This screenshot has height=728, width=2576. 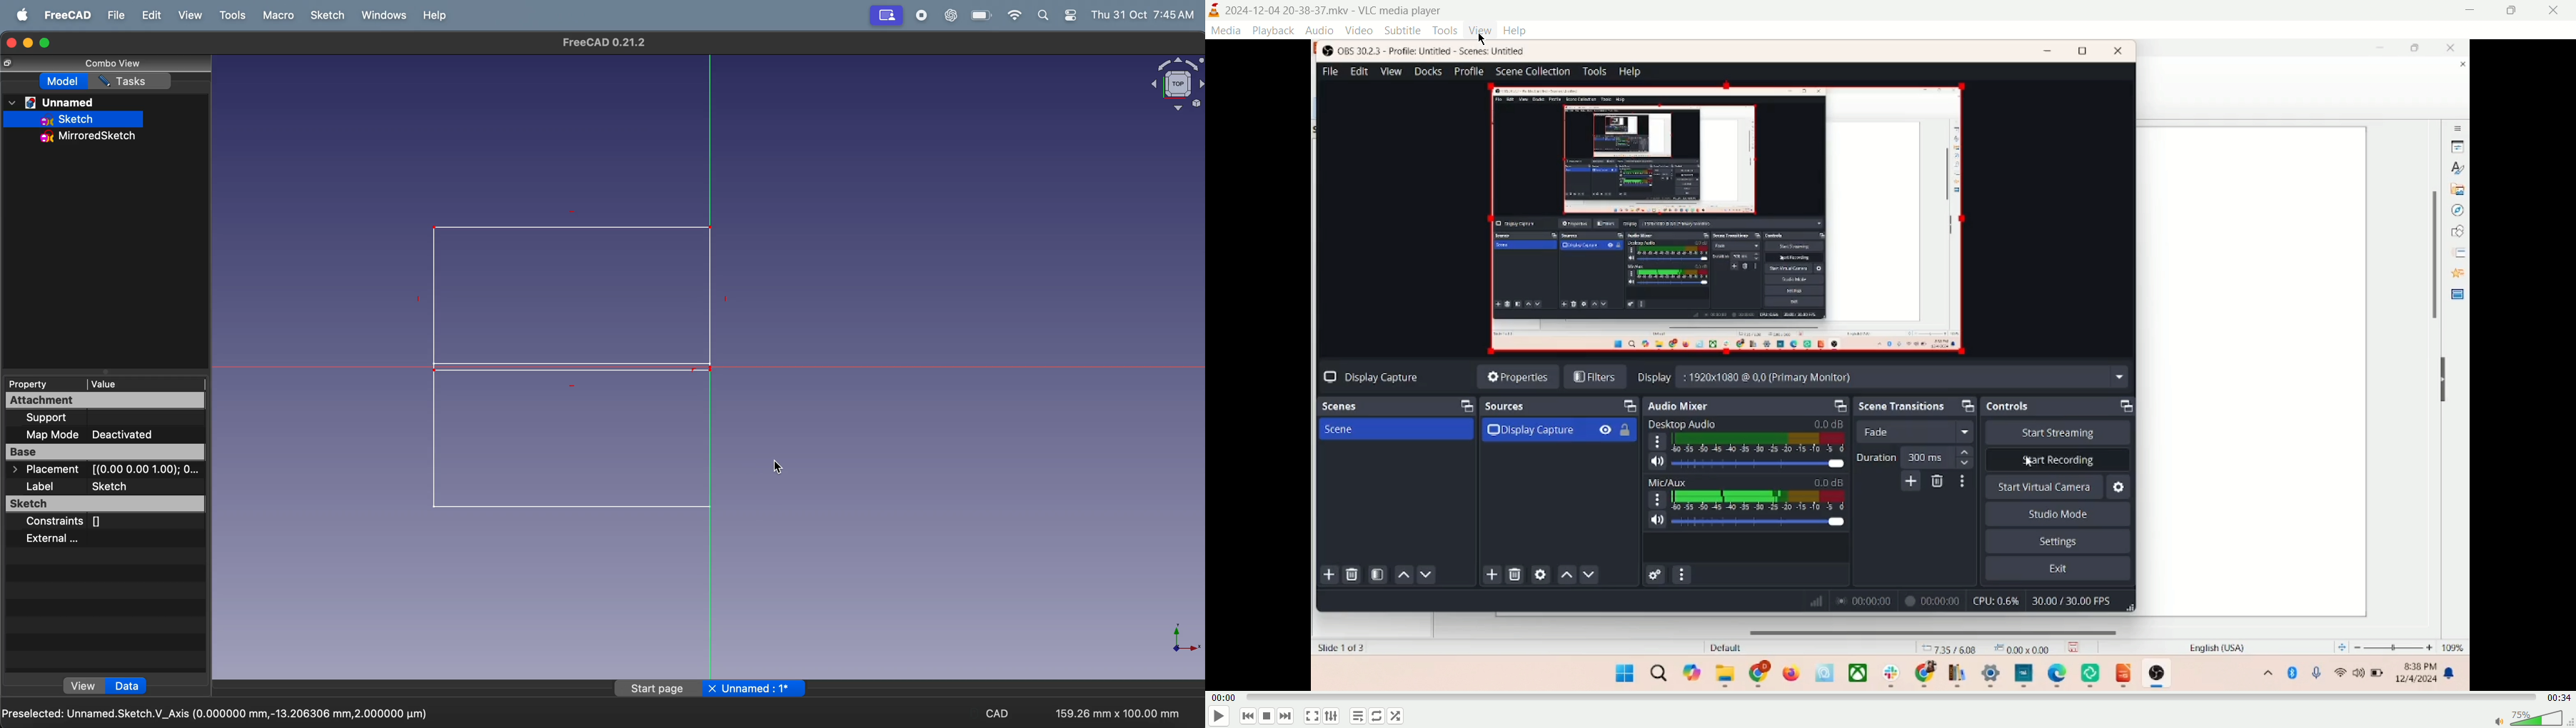 I want to click on freecad title, so click(x=603, y=43).